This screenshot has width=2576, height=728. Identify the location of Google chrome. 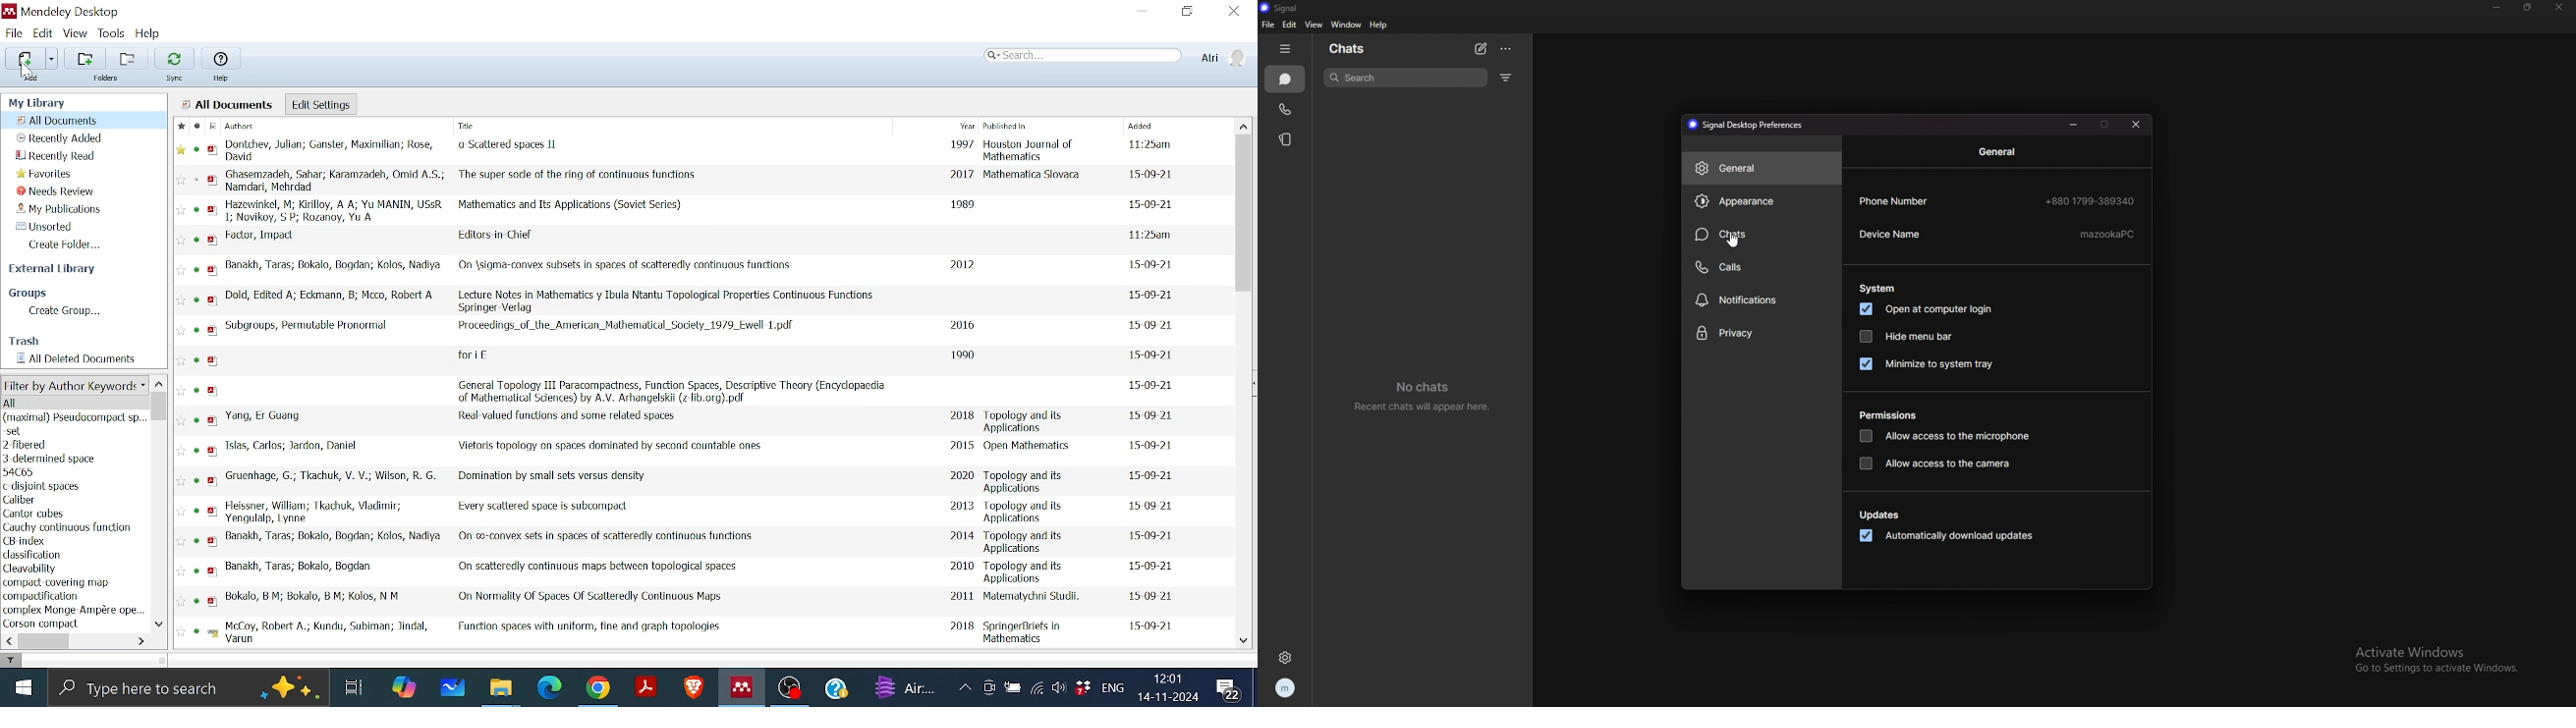
(599, 687).